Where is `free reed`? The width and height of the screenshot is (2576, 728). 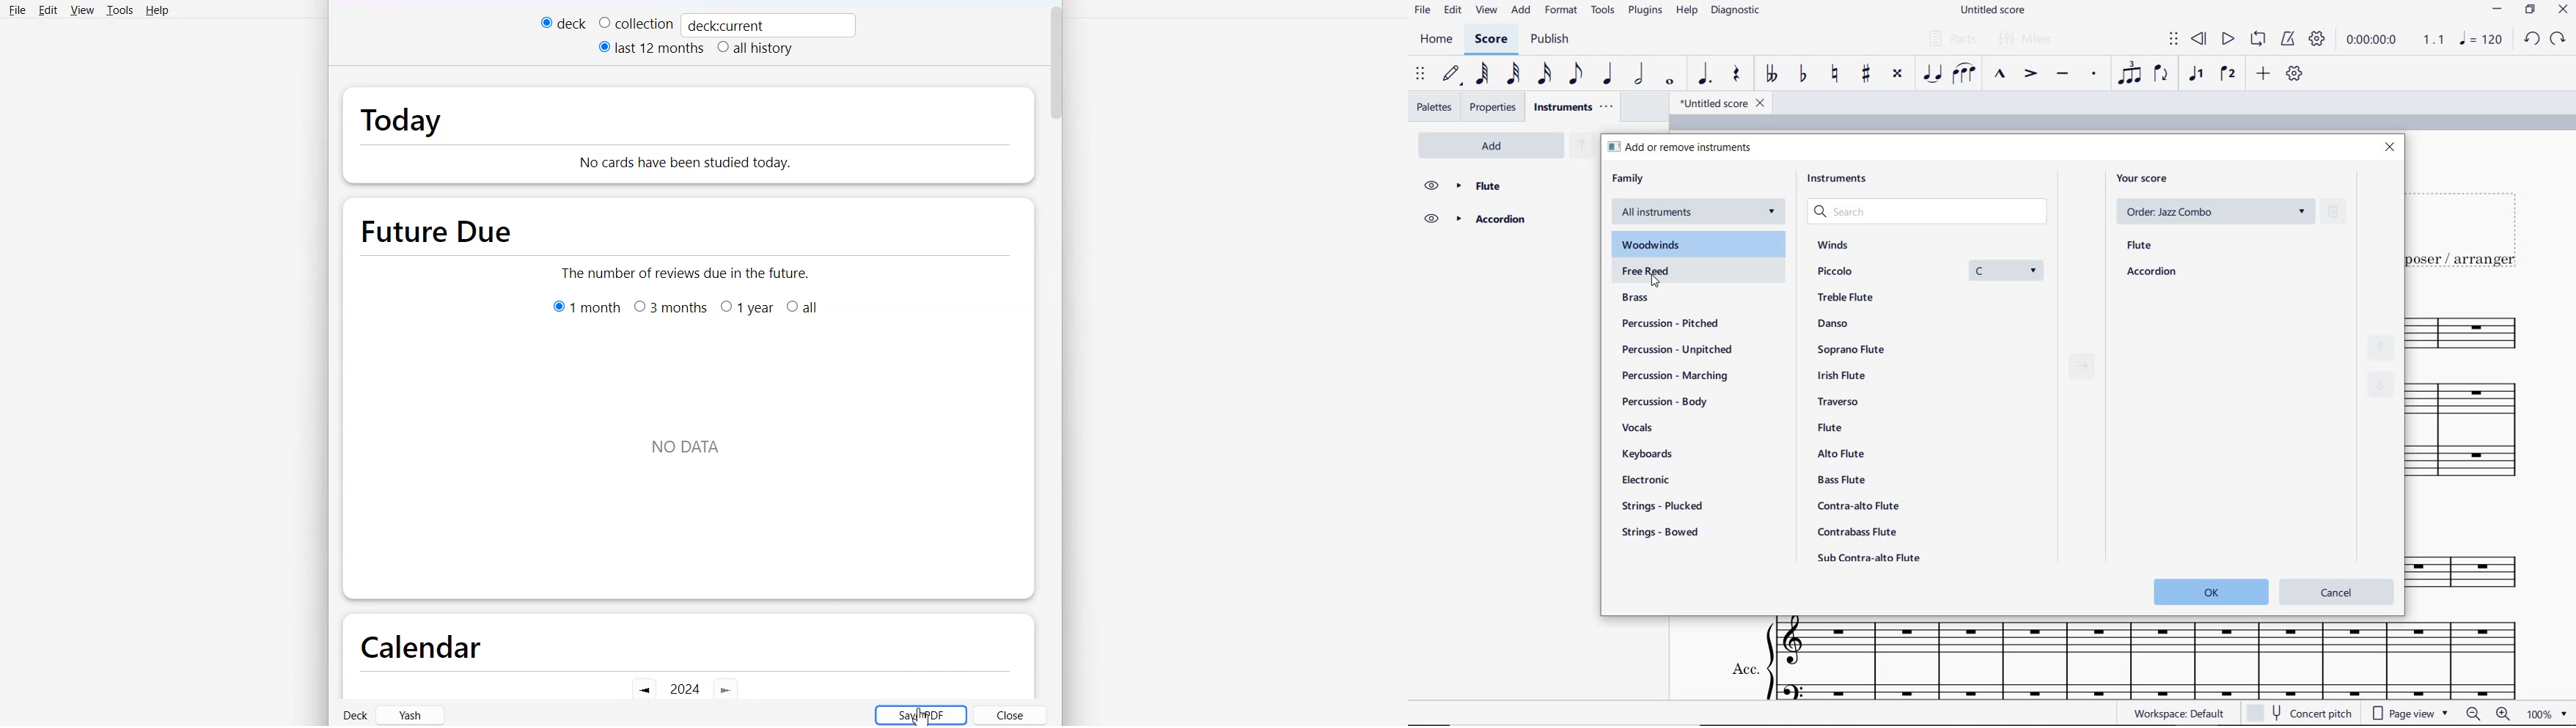
free reed is located at coordinates (1650, 271).